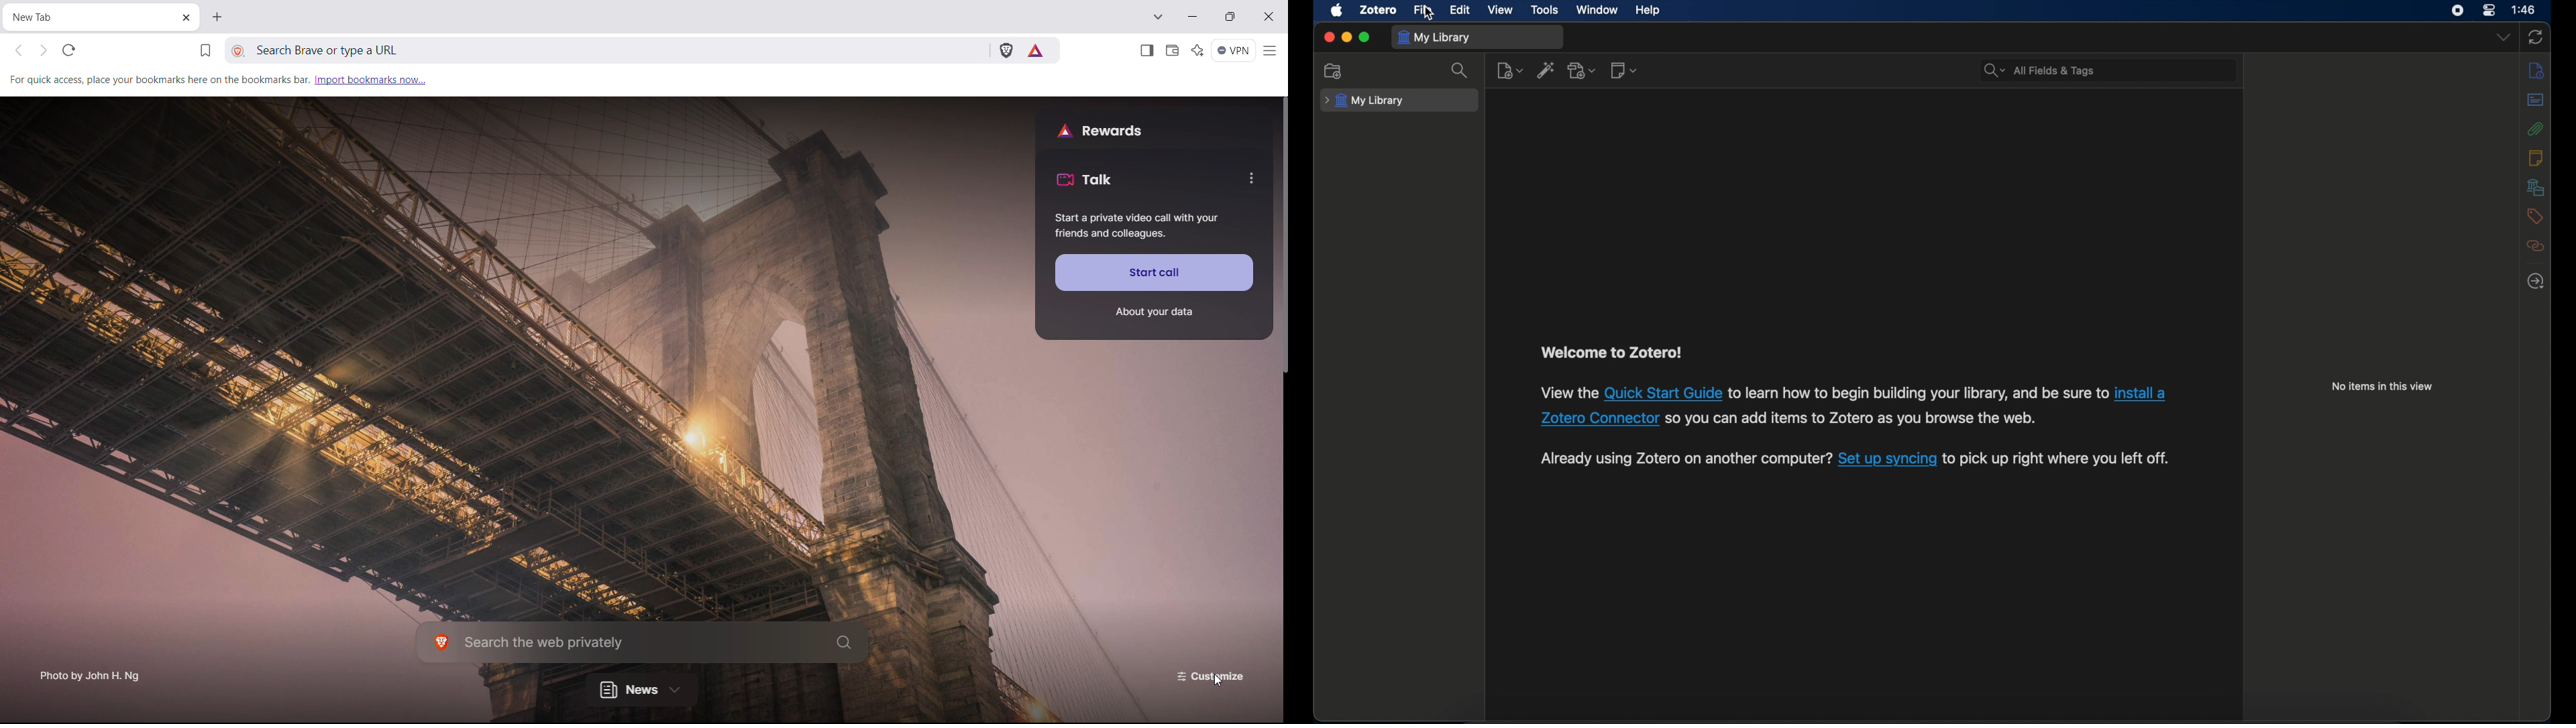  Describe the element at coordinates (1335, 70) in the screenshot. I see `new collection` at that location.